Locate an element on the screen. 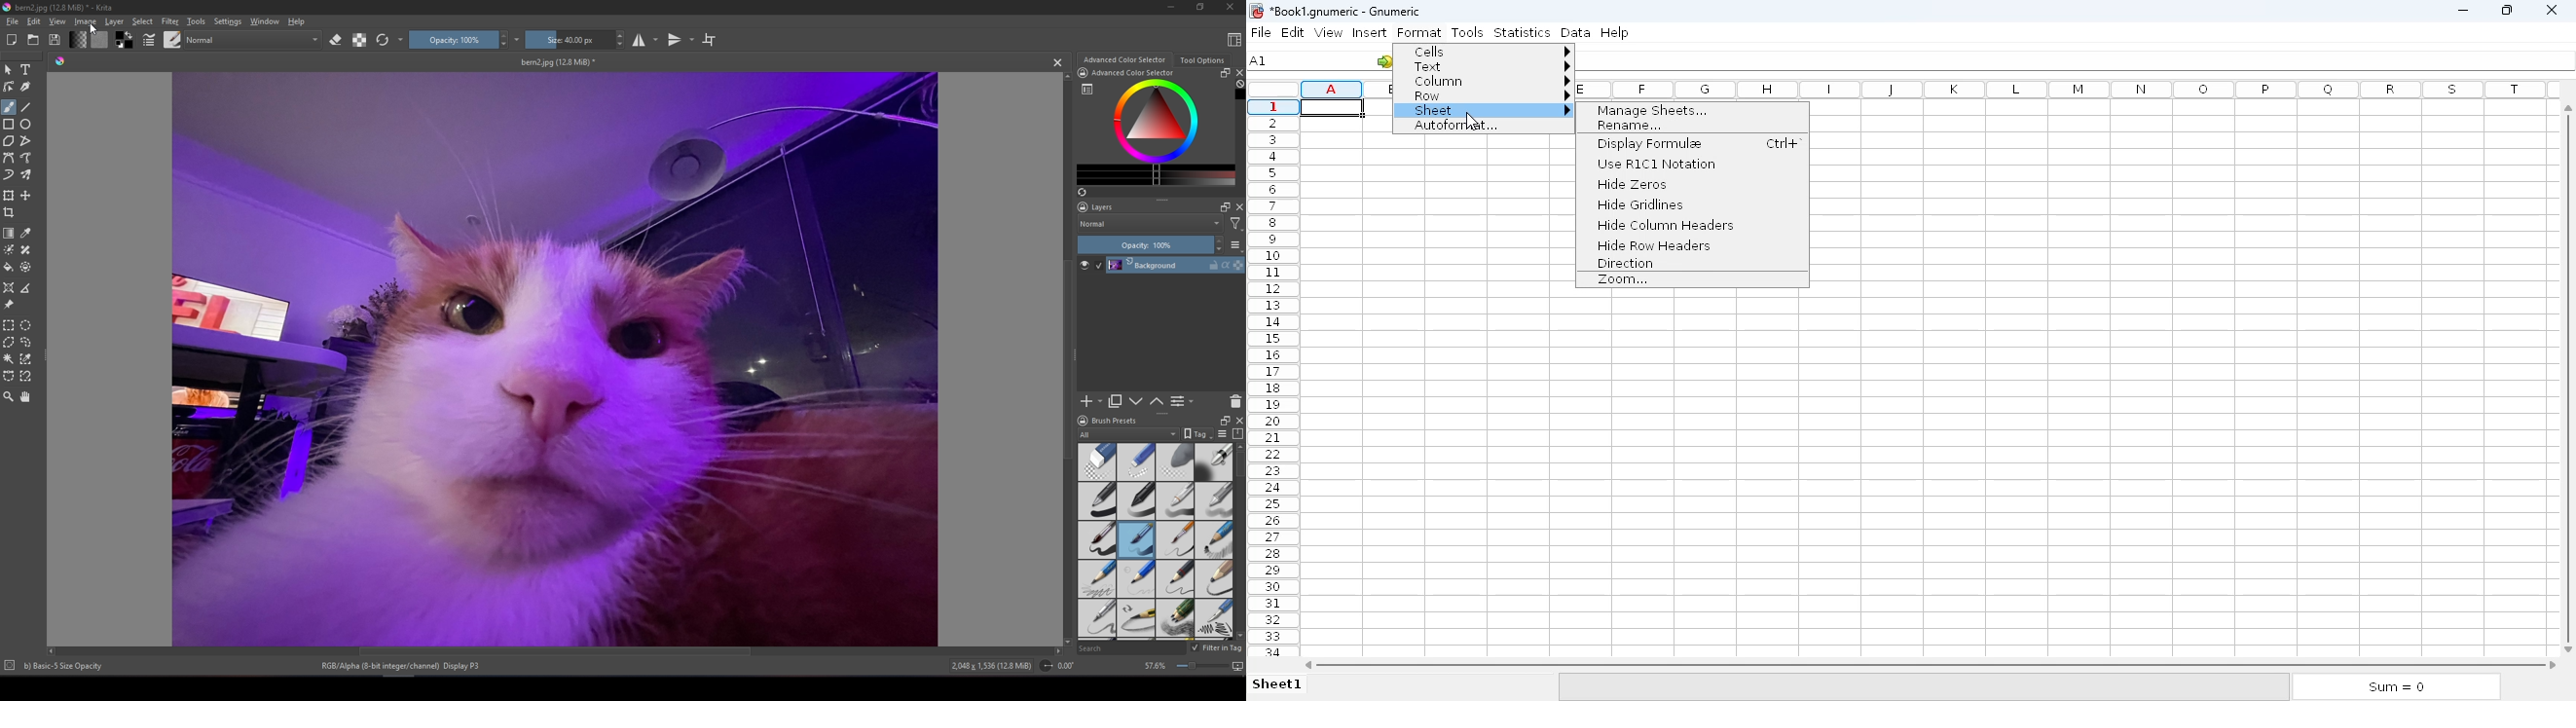  Color gradient is located at coordinates (1157, 174).